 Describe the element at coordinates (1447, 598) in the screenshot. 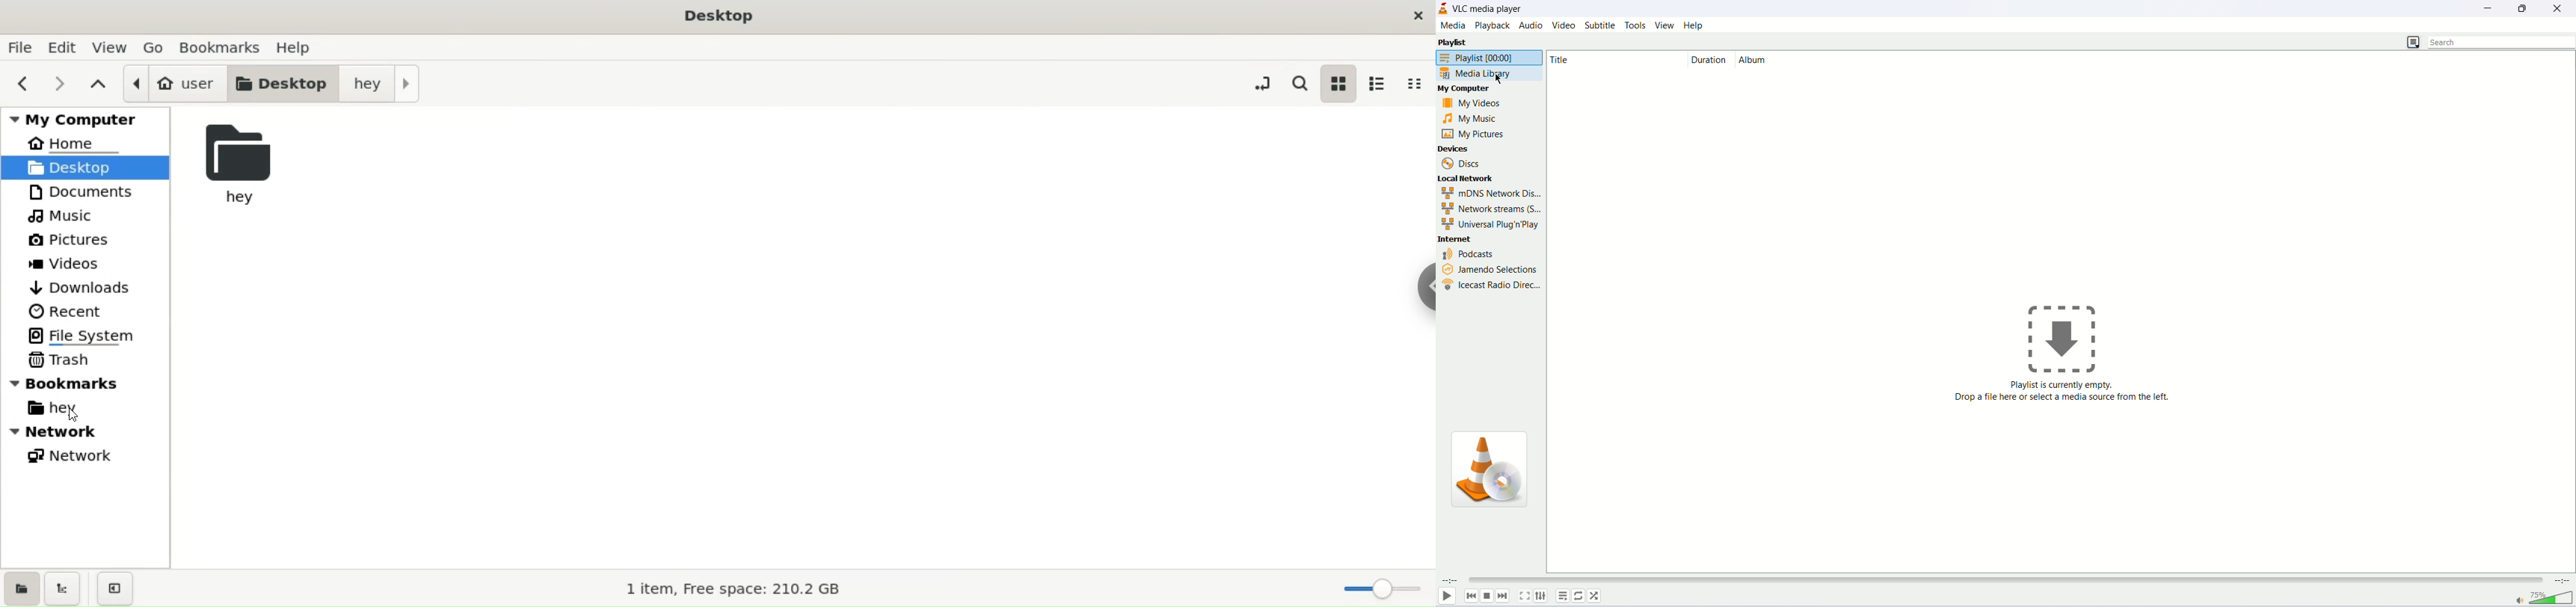

I see `play/pause` at that location.